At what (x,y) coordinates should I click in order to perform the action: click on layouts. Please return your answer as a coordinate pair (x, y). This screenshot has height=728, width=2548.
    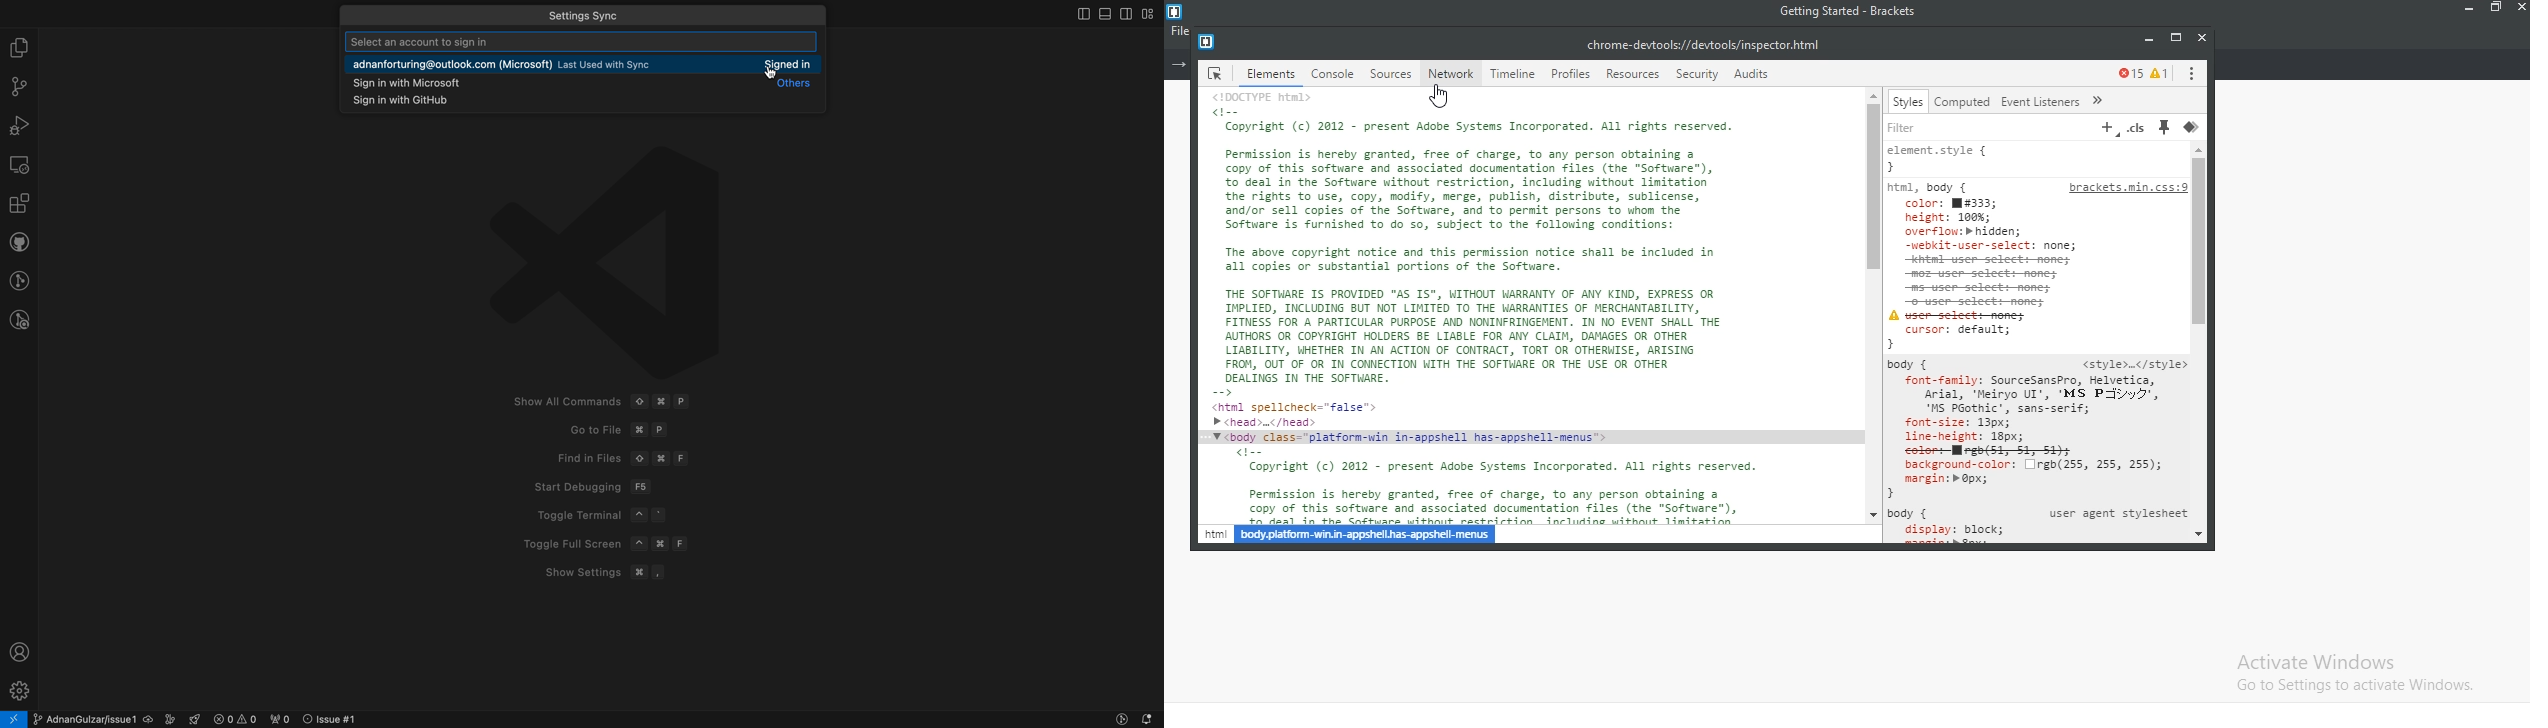
    Looking at the image, I should click on (1153, 14).